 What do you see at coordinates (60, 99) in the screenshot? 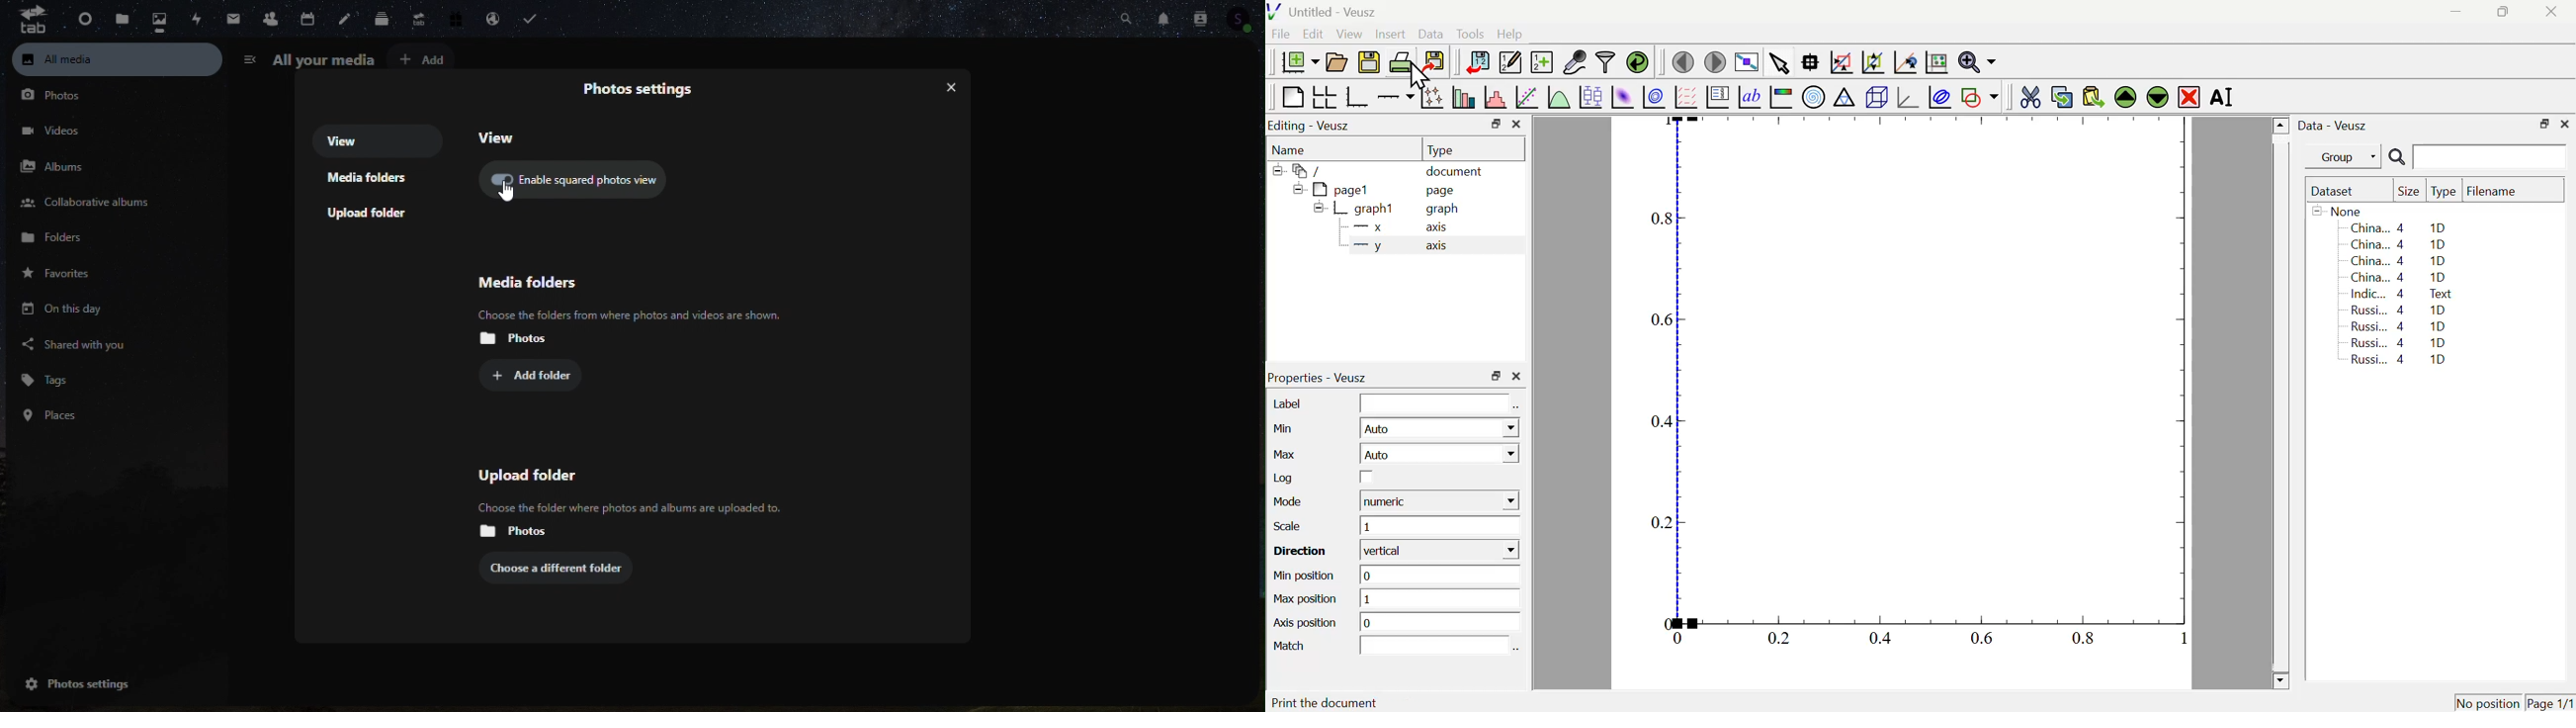
I see `Photos` at bounding box center [60, 99].